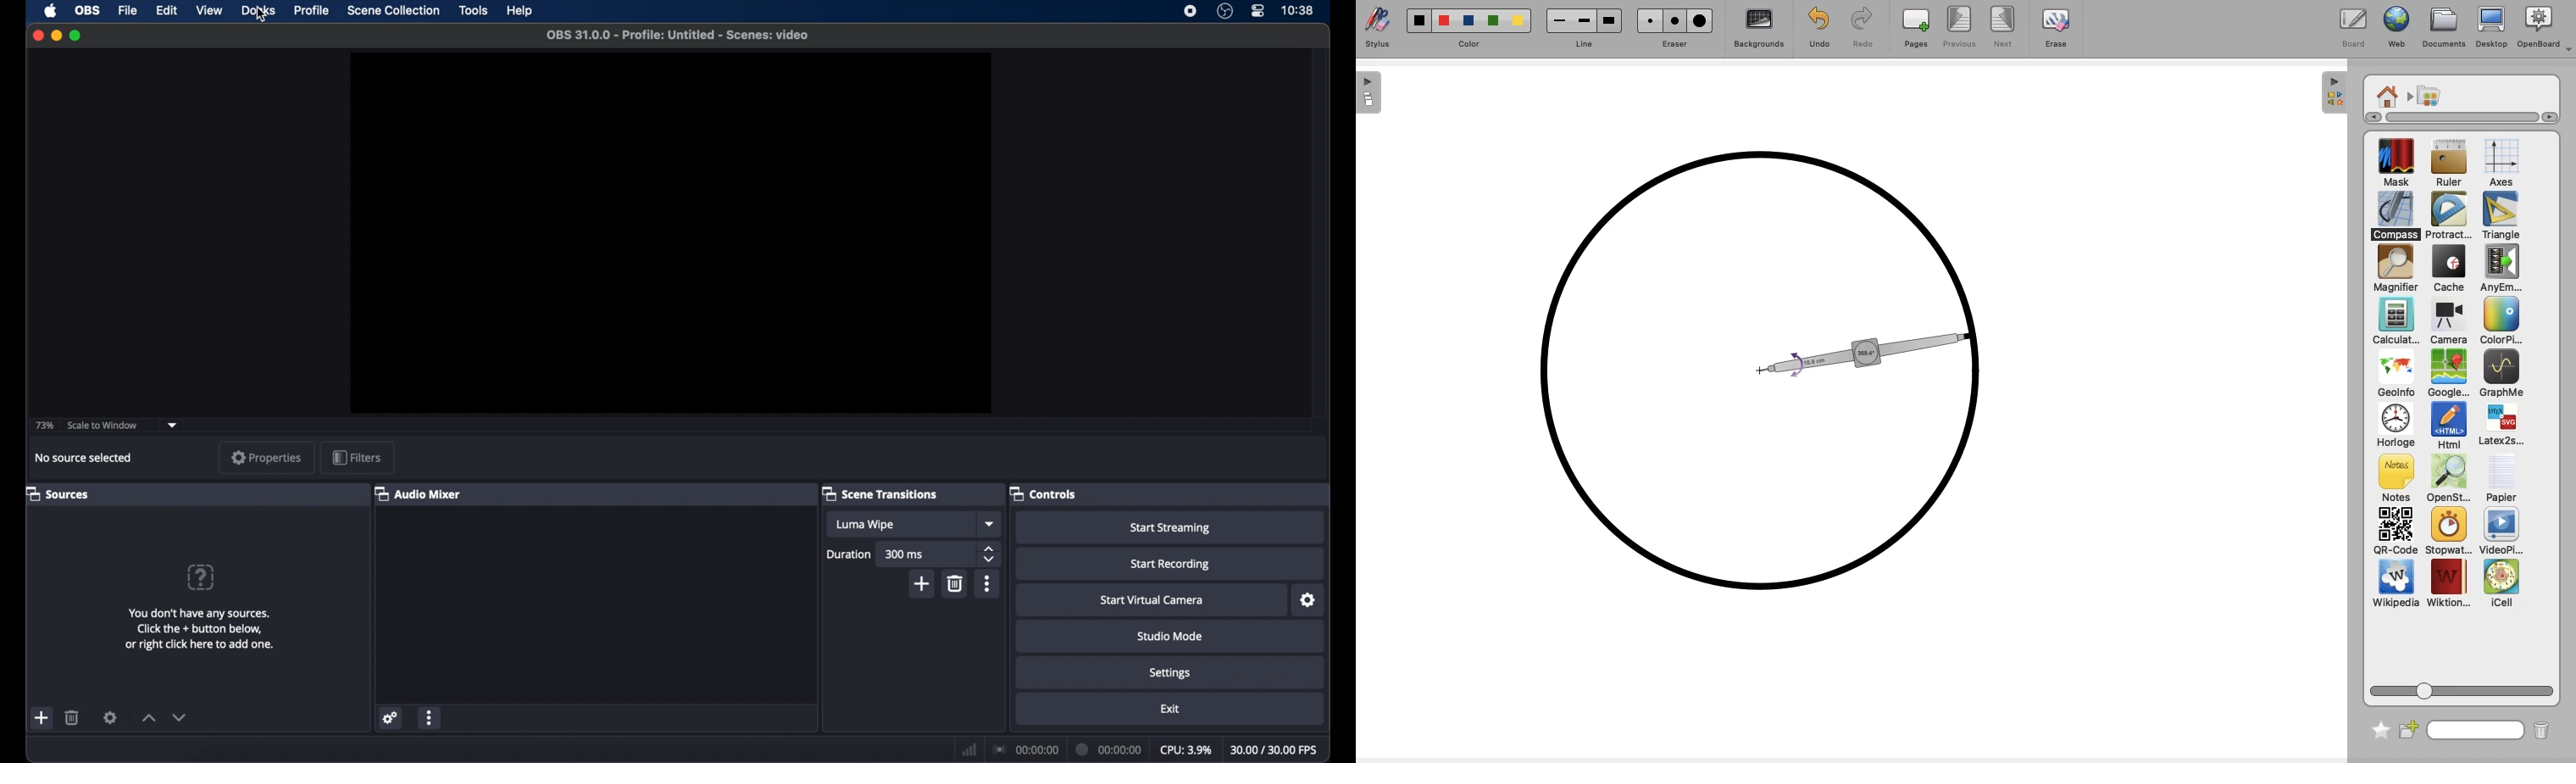  Describe the element at coordinates (395, 11) in the screenshot. I see `scene collection` at that location.